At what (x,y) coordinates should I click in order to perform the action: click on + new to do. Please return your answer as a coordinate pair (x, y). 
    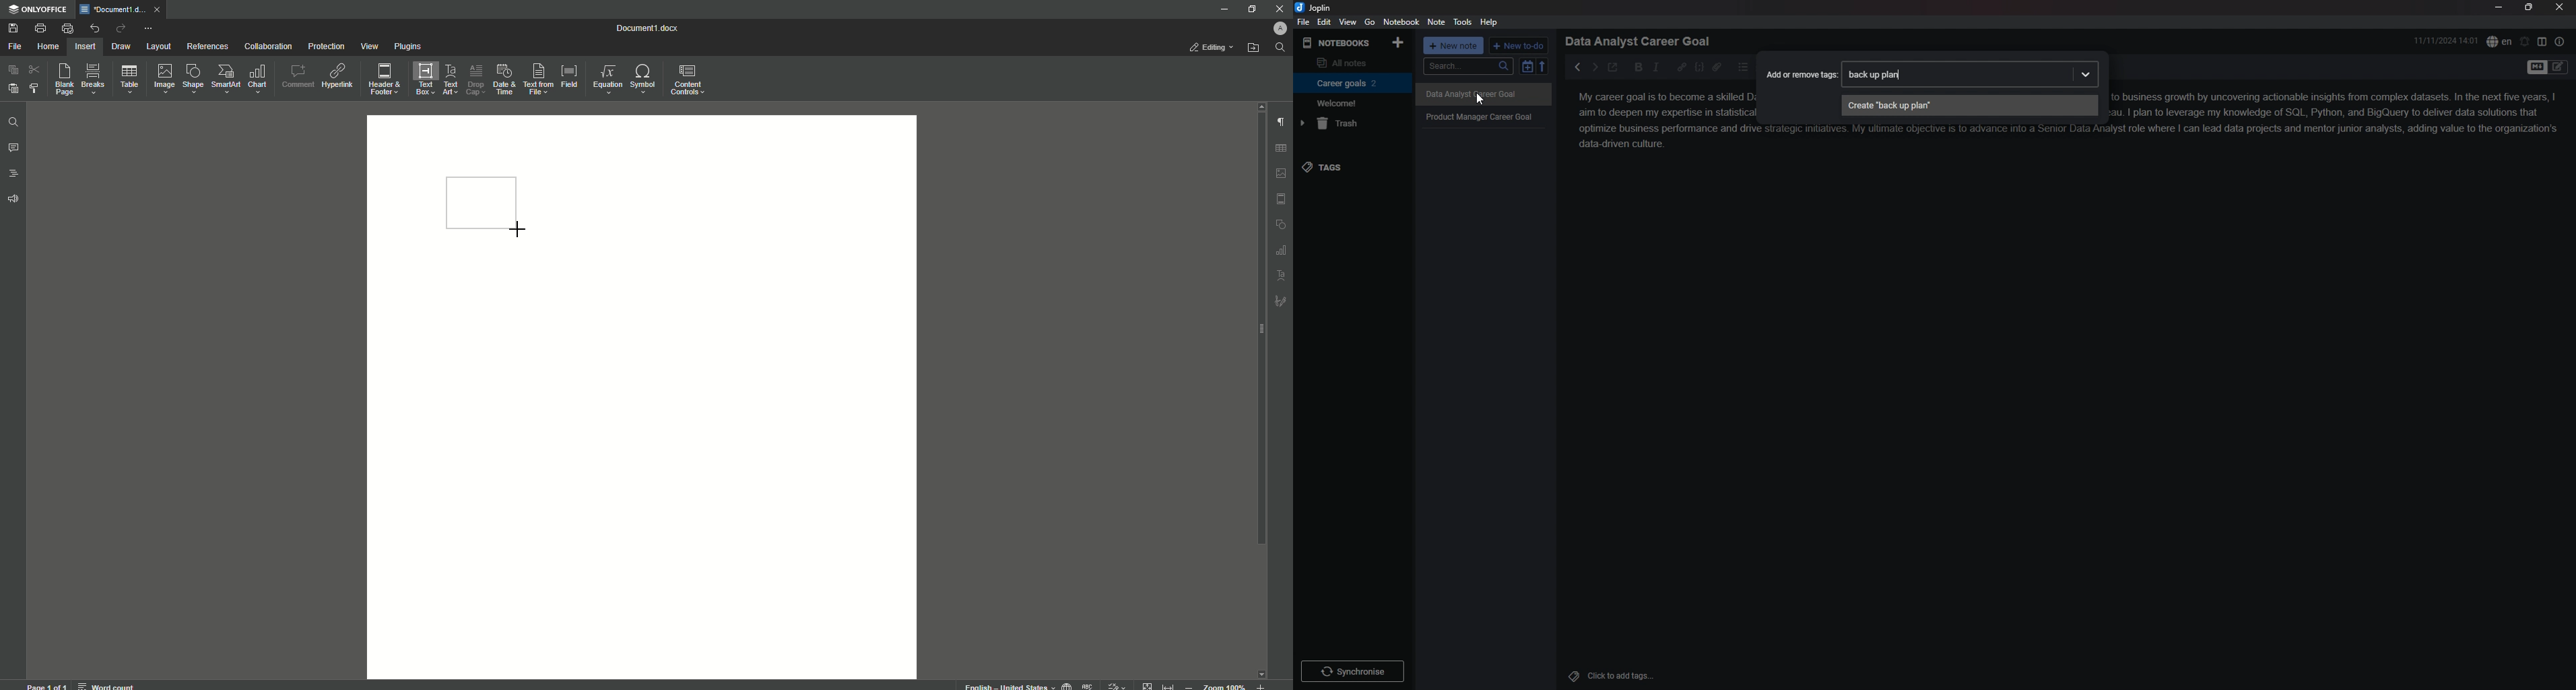
    Looking at the image, I should click on (1518, 45).